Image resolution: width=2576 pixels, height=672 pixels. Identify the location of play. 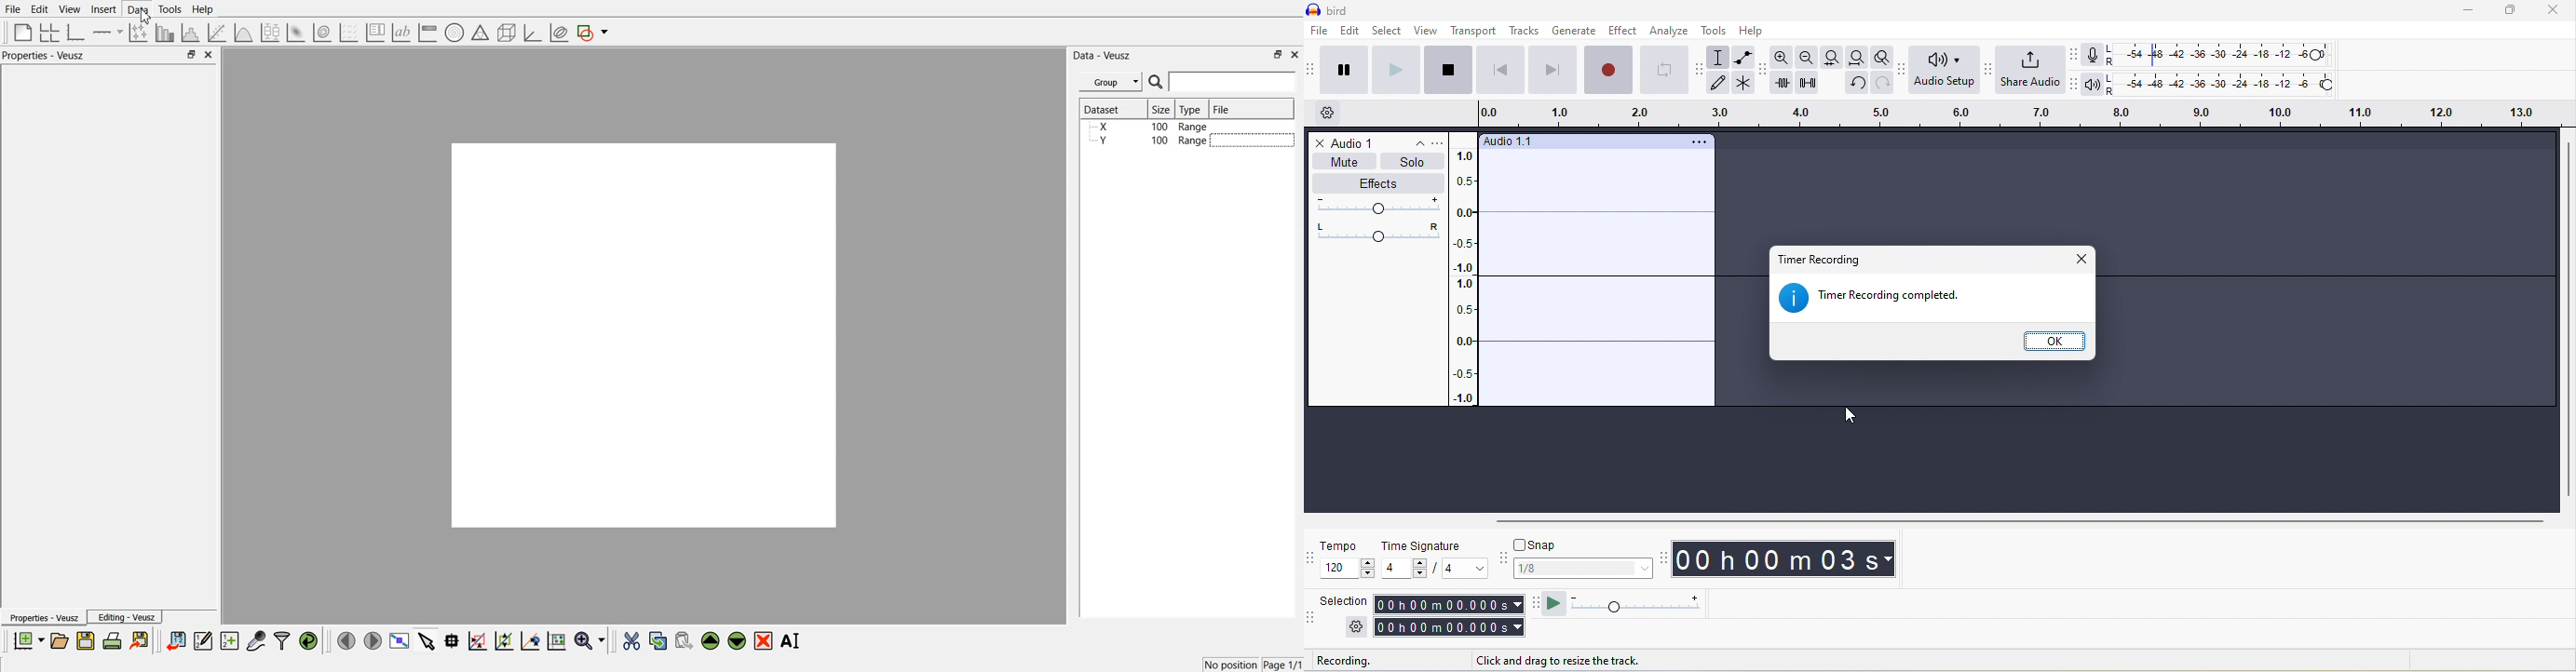
(1393, 68).